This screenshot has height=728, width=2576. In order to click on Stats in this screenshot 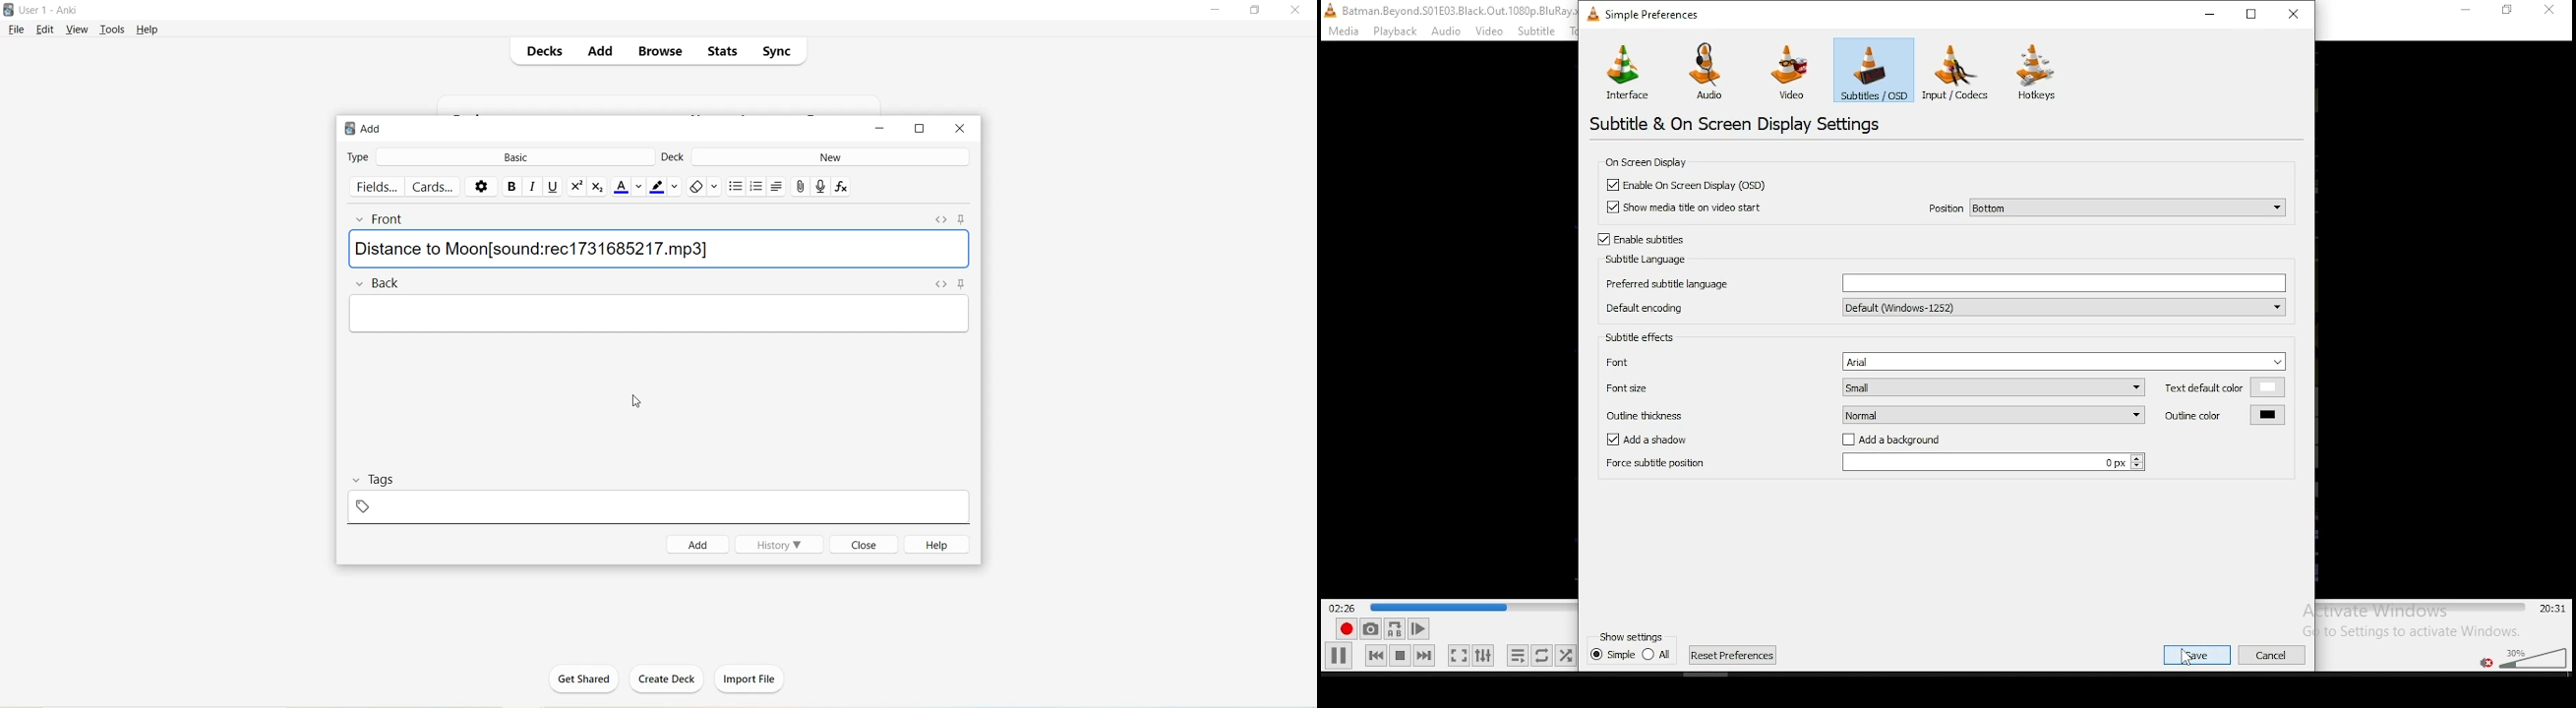, I will do `click(721, 51)`.